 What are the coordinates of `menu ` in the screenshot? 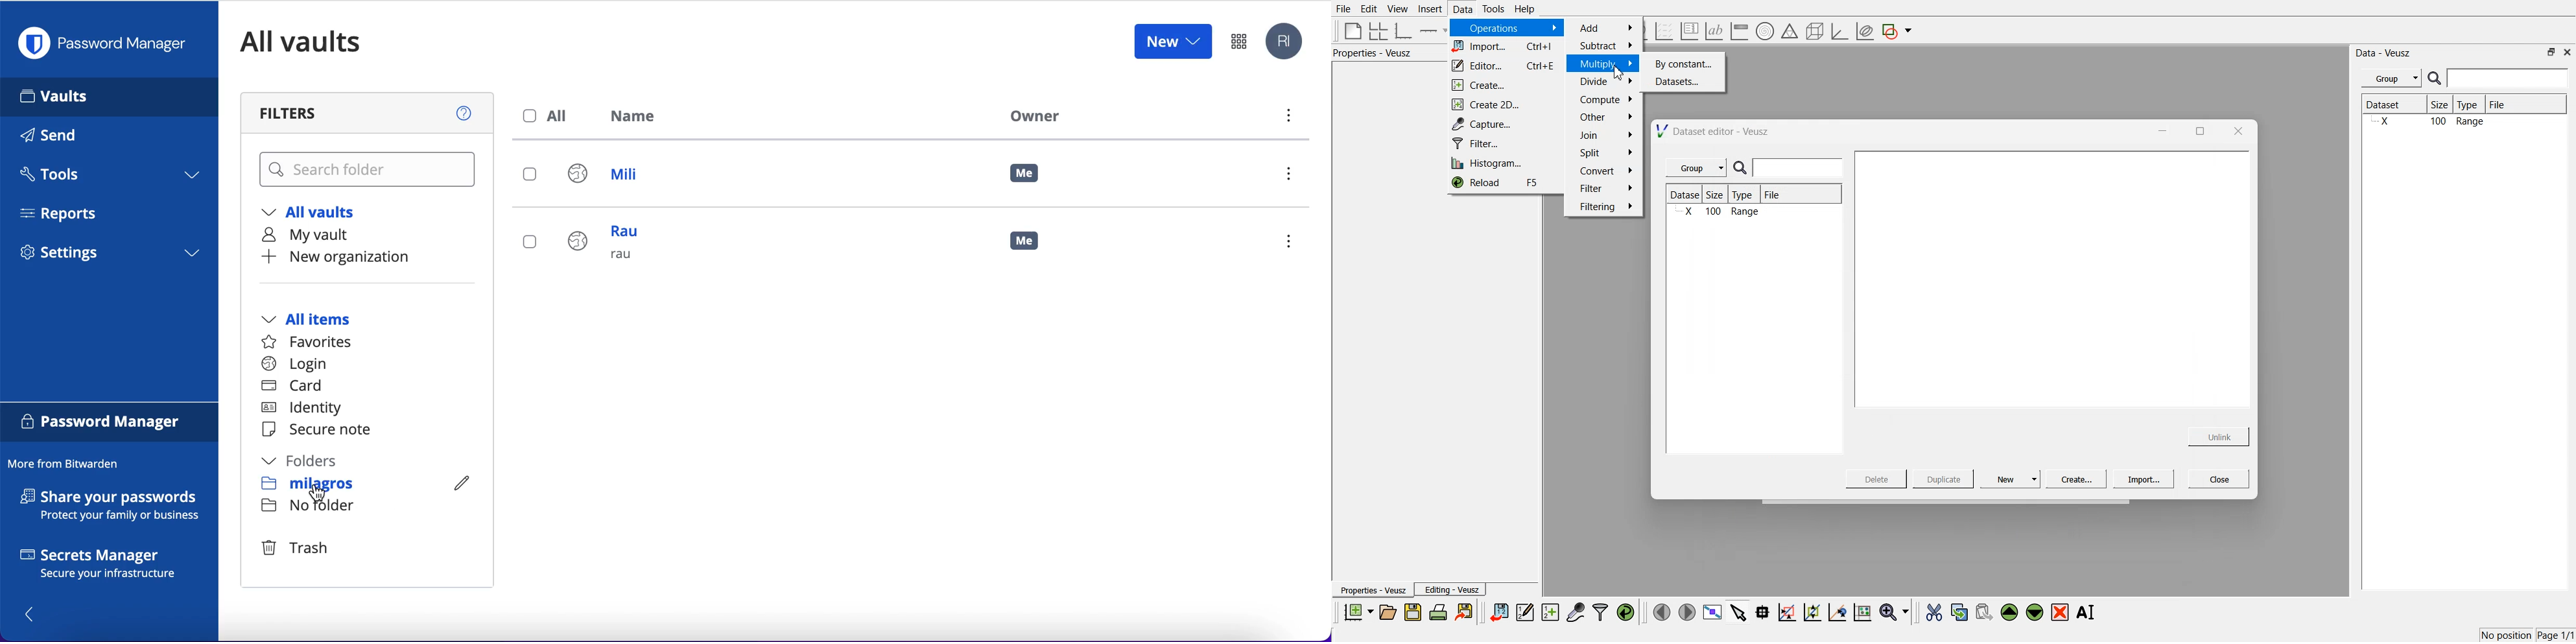 It's located at (1293, 176).